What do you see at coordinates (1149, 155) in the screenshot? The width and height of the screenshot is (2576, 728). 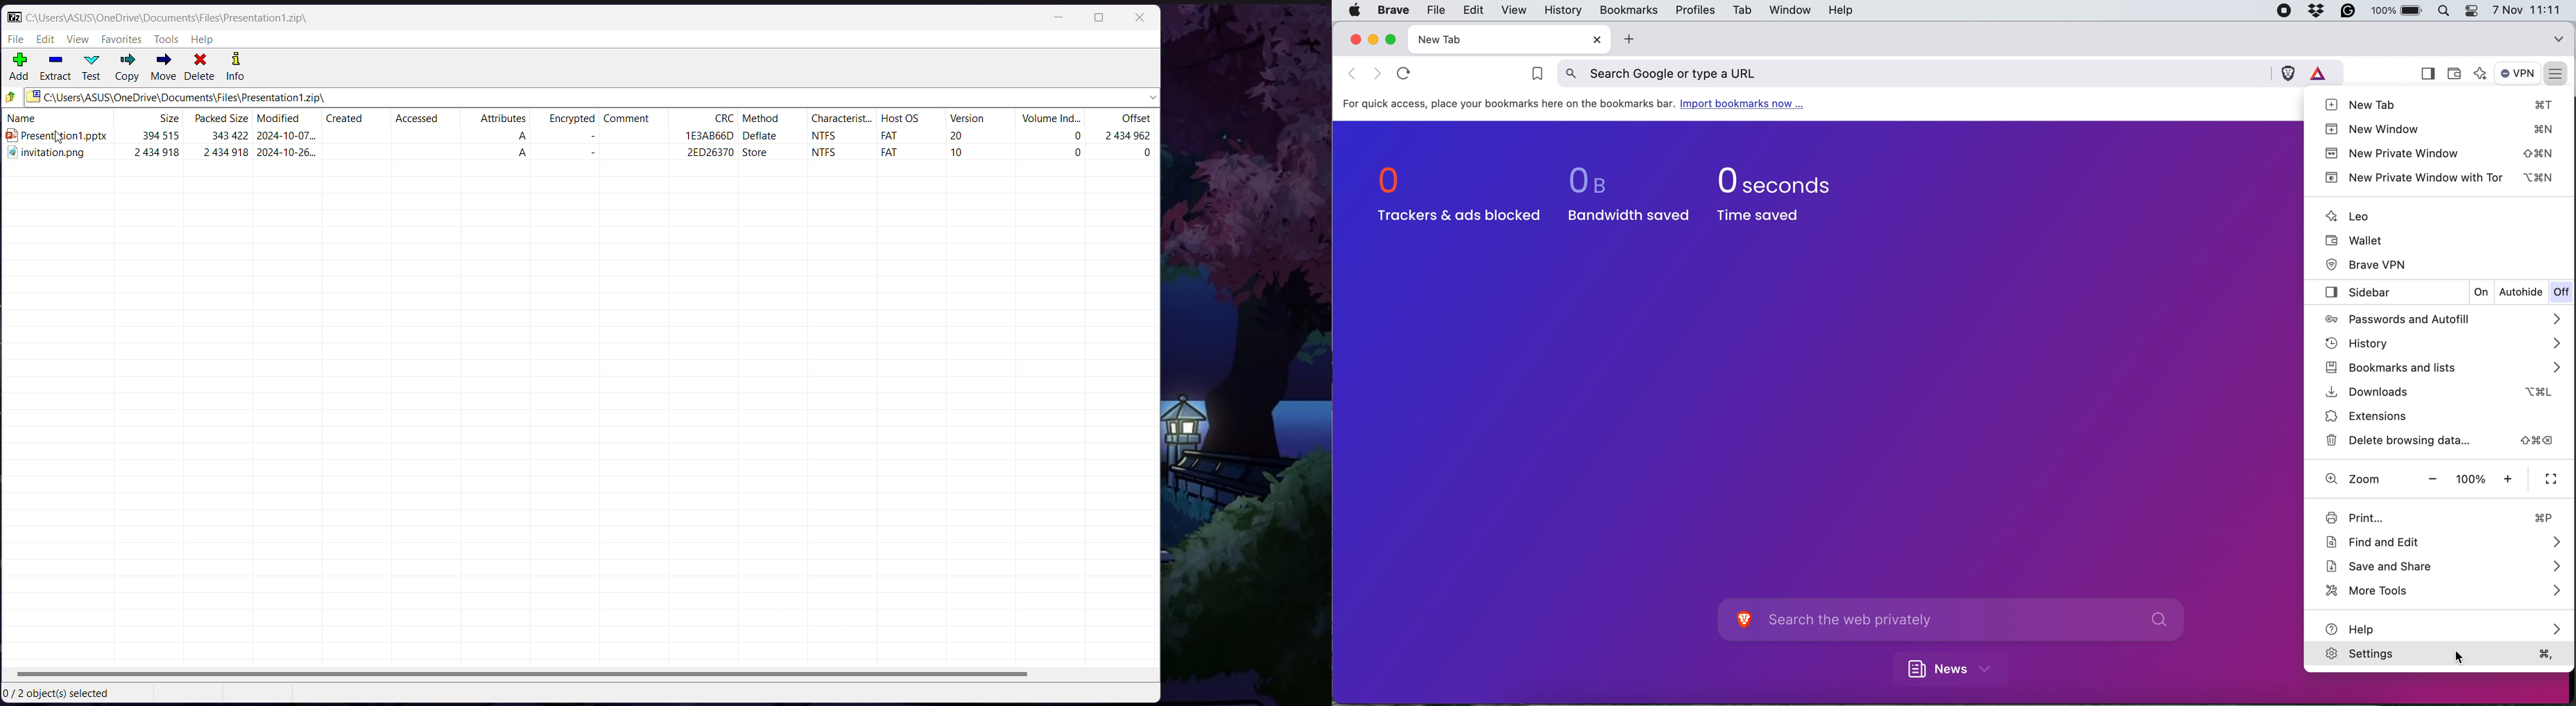 I see `0` at bounding box center [1149, 155].